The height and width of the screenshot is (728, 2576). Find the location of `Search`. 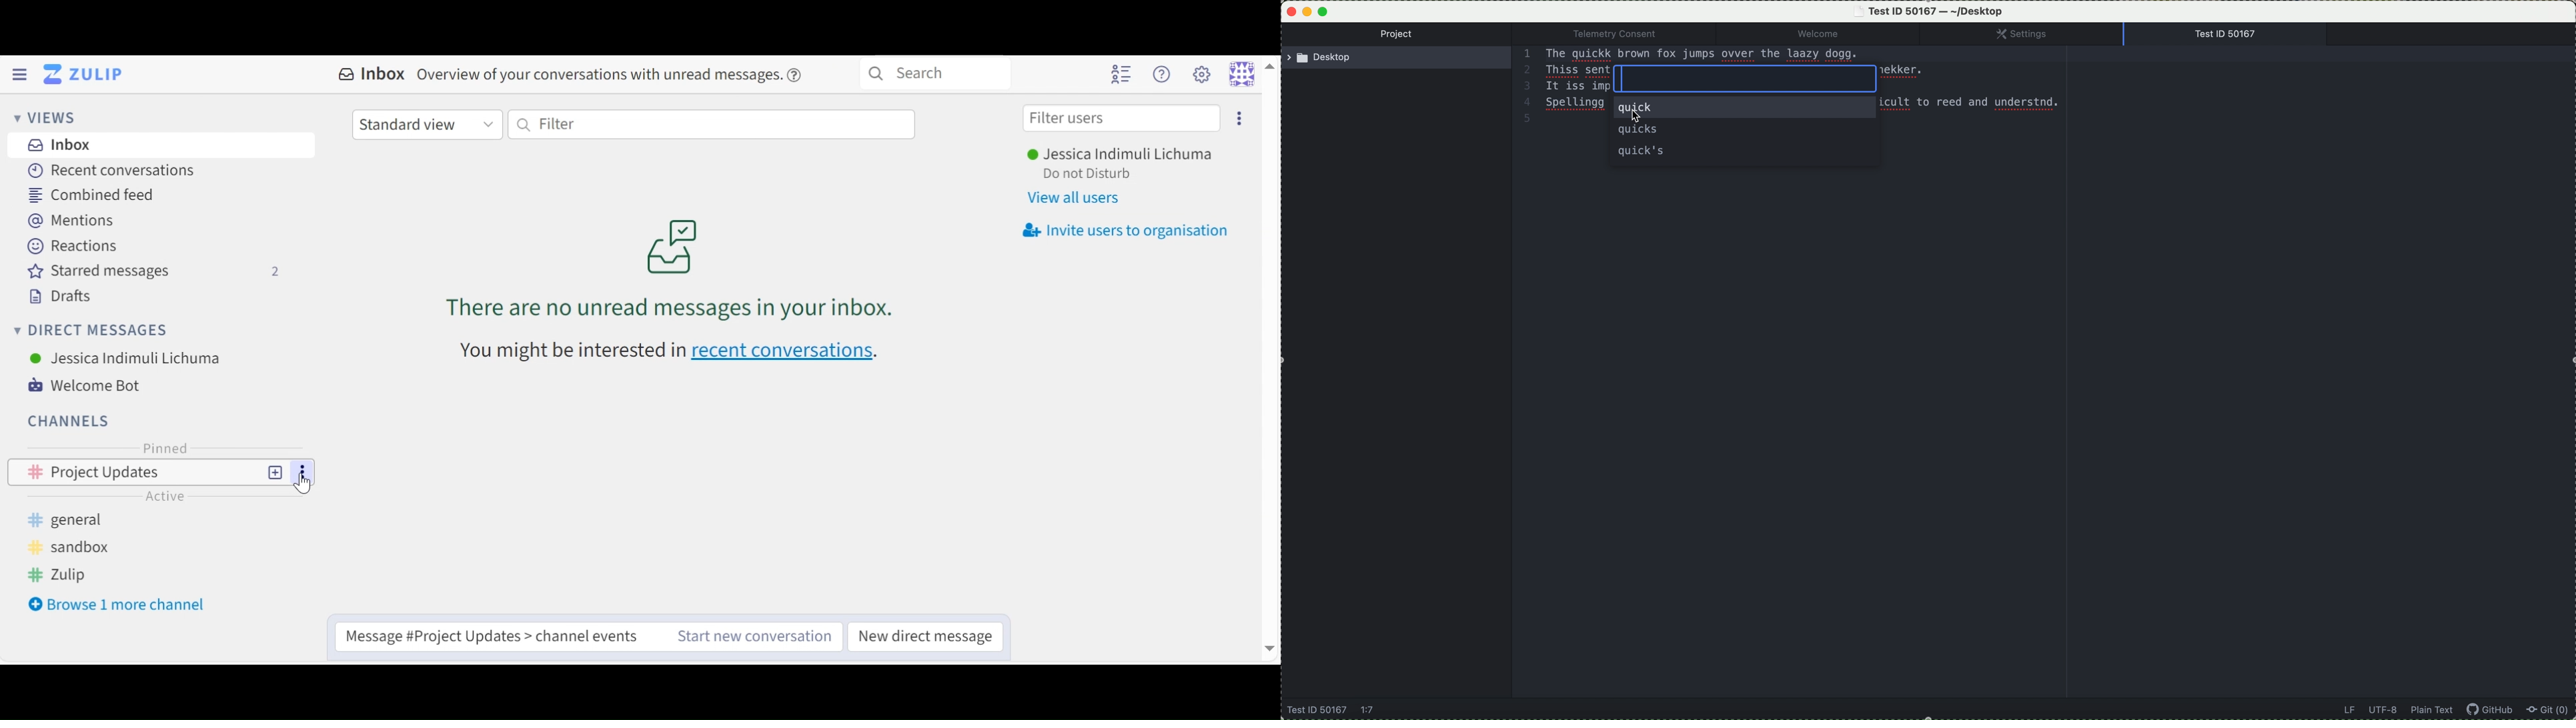

Search is located at coordinates (936, 74).